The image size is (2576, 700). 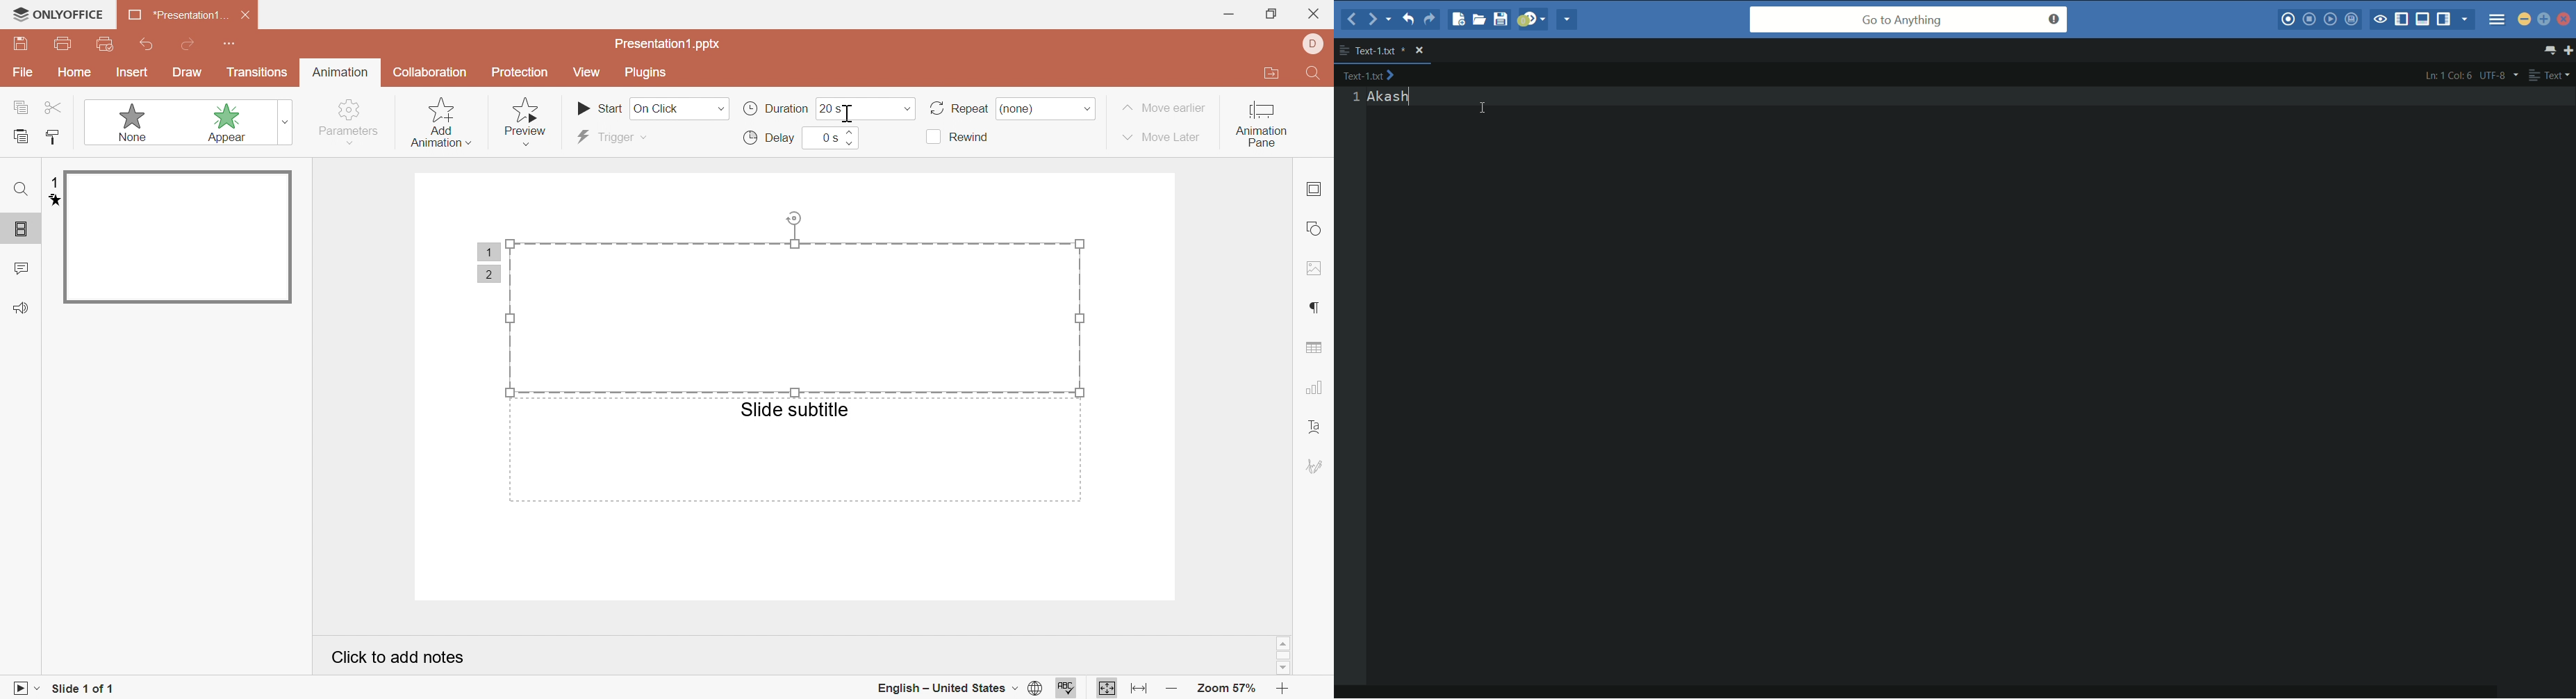 I want to click on chart settings, so click(x=1315, y=386).